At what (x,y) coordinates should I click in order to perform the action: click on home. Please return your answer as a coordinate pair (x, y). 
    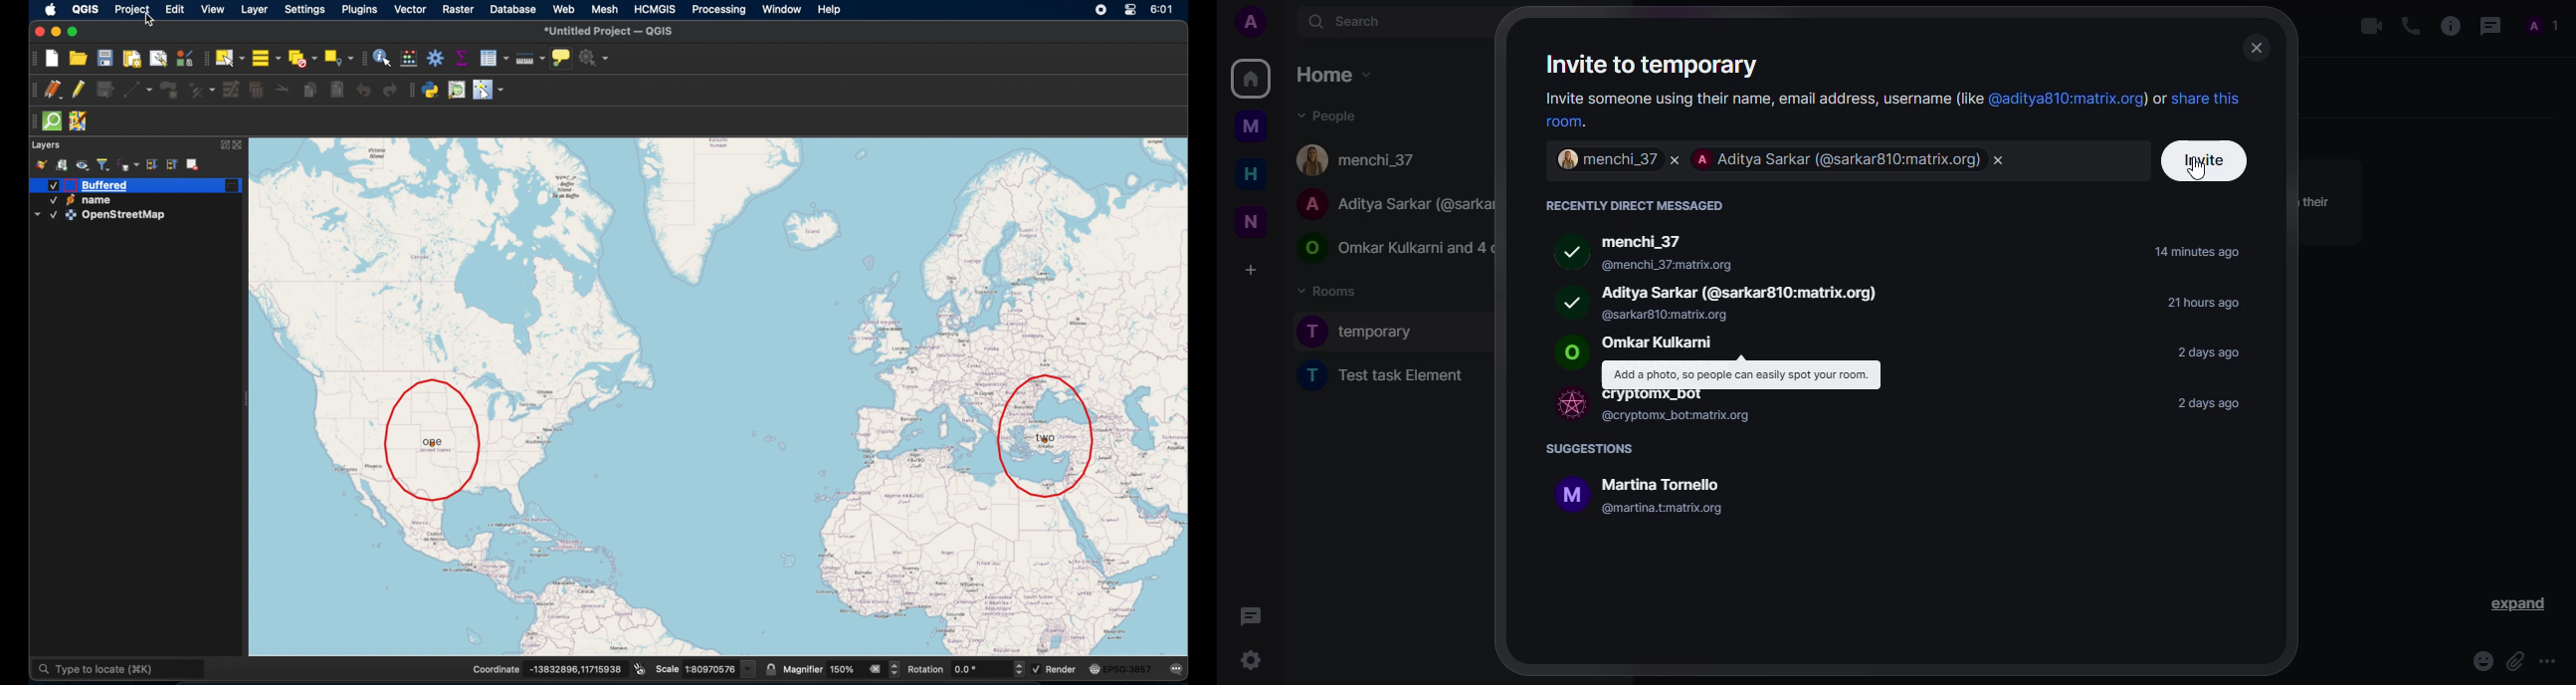
    Looking at the image, I should click on (1333, 75).